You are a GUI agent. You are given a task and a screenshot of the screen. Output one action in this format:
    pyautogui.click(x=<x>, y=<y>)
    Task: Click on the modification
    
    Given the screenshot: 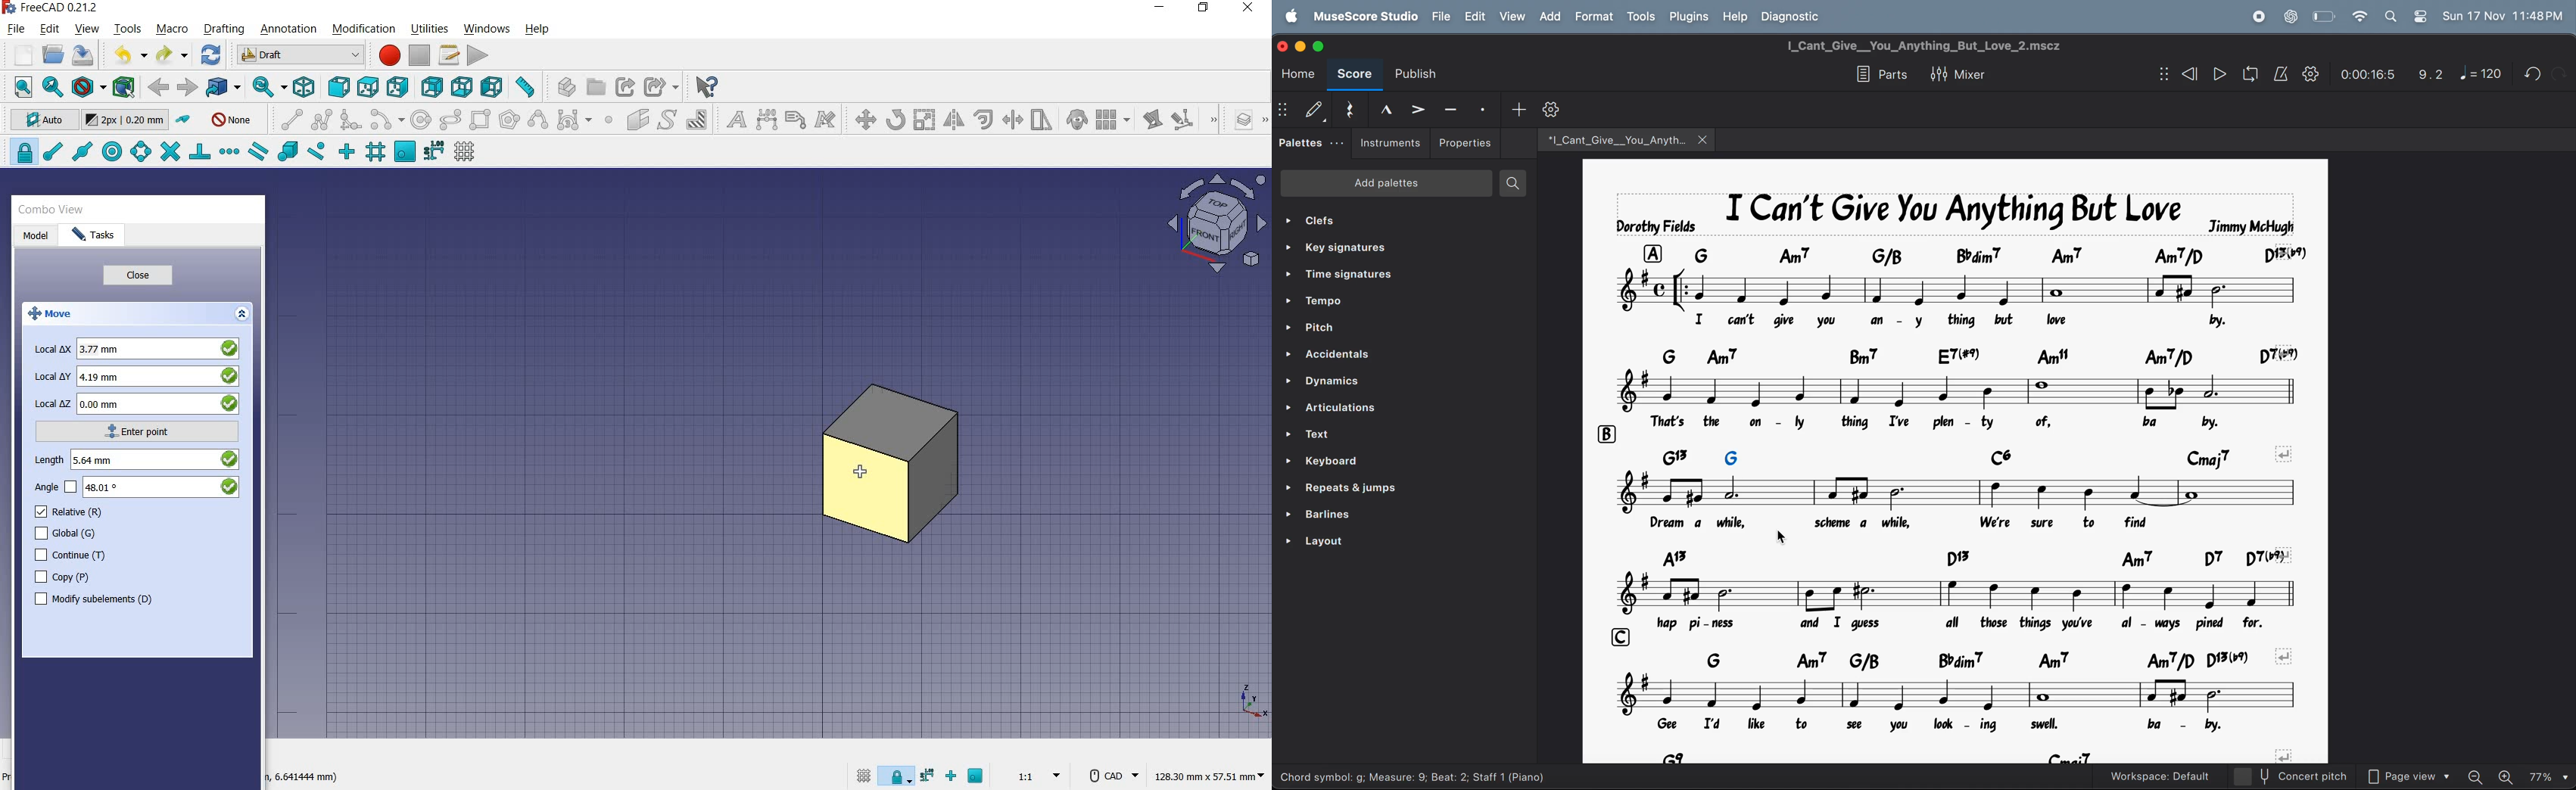 What is the action you would take?
    pyautogui.click(x=364, y=29)
    